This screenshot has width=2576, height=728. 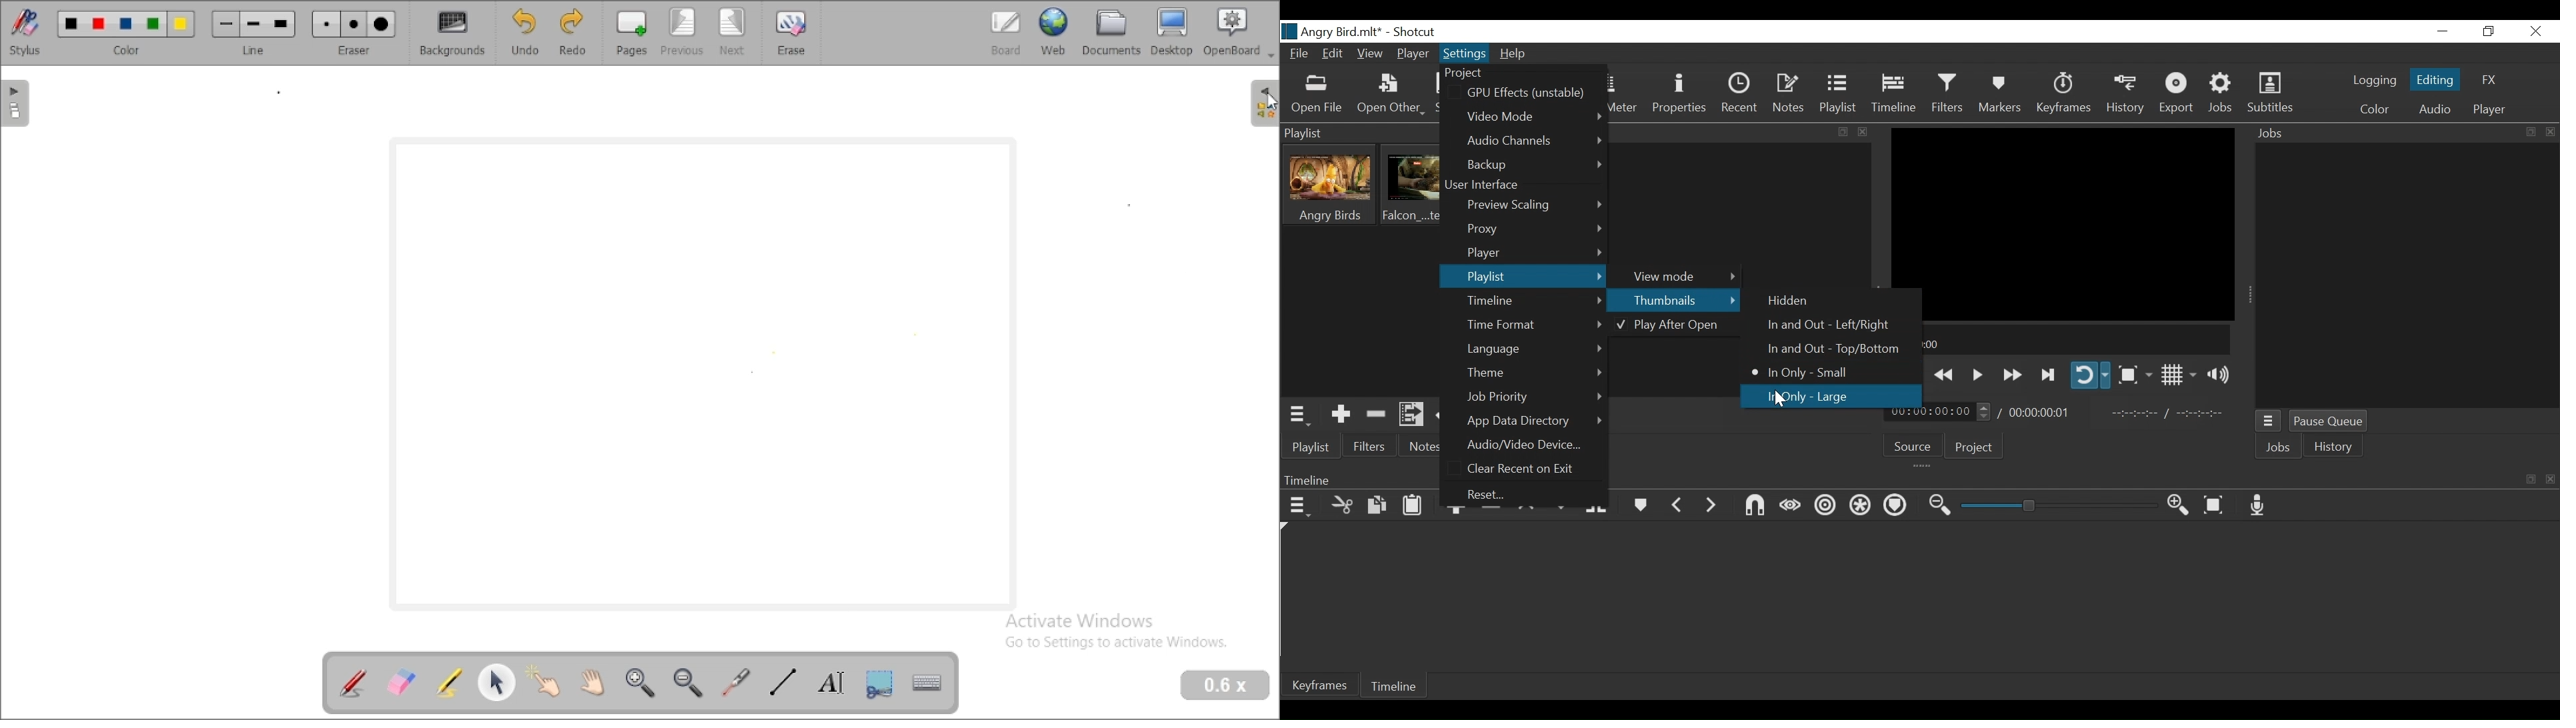 I want to click on Skip to the next point, so click(x=2049, y=375).